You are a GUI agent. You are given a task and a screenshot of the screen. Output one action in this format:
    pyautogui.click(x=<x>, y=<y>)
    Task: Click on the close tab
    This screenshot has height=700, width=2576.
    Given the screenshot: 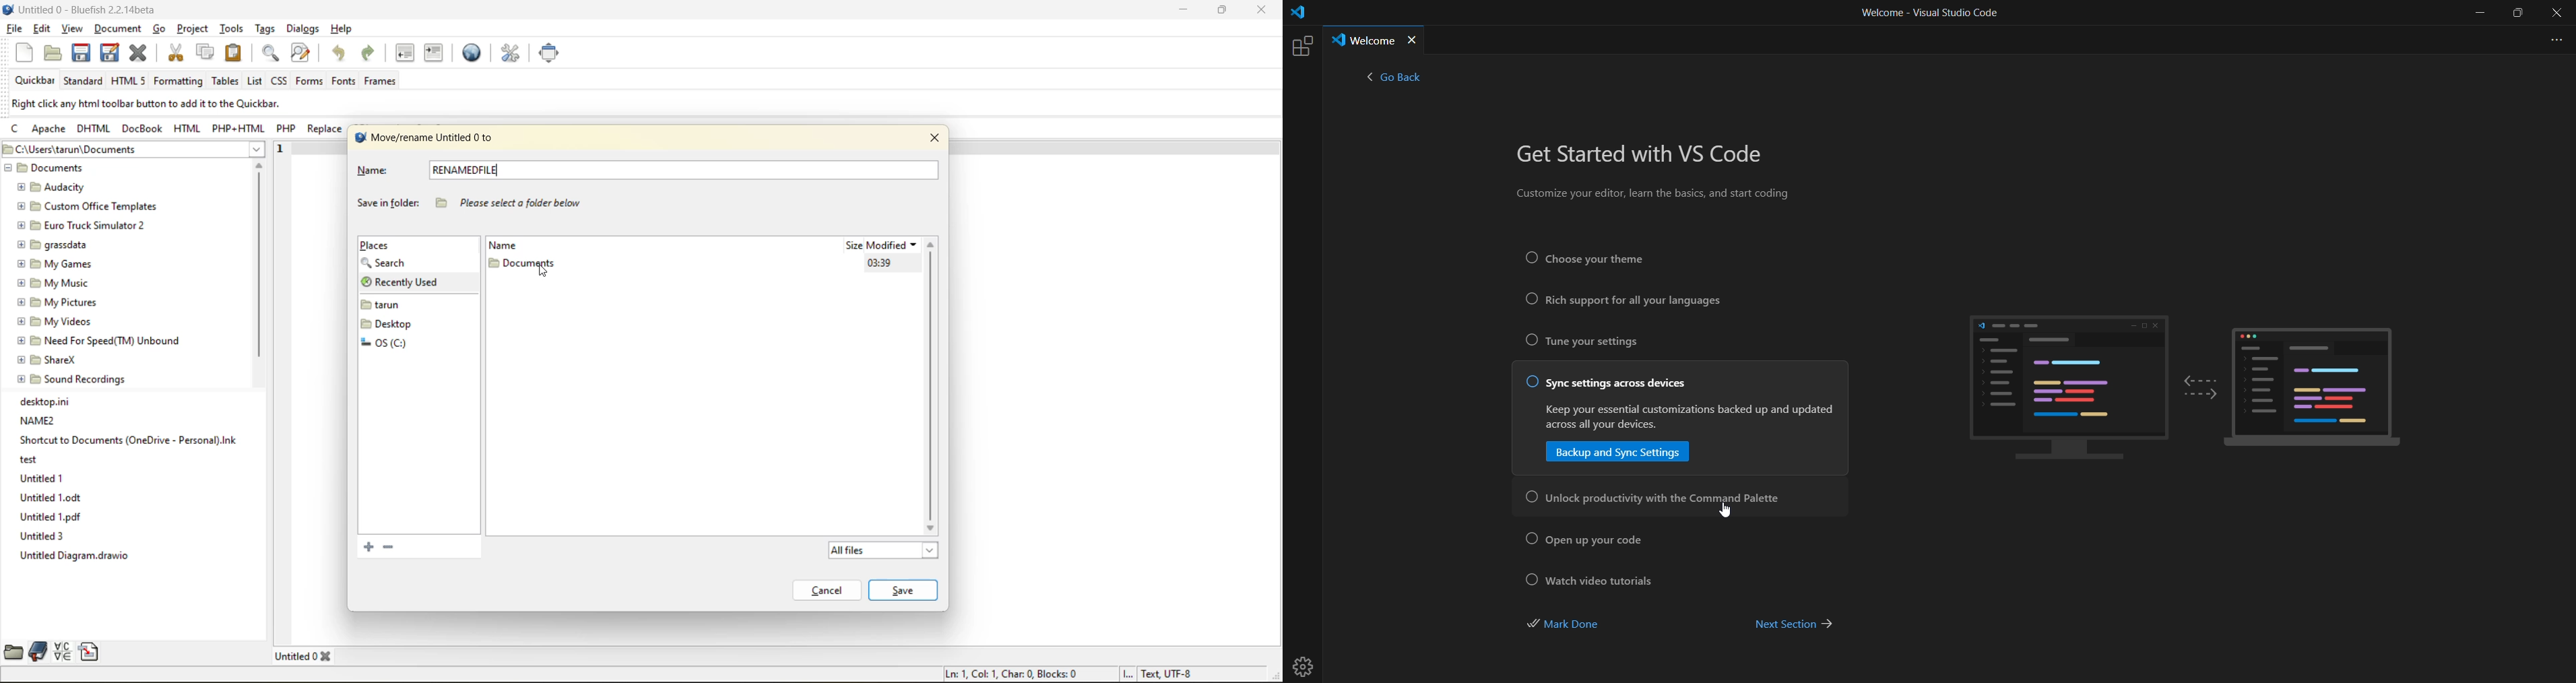 What is the action you would take?
    pyautogui.click(x=1413, y=40)
    